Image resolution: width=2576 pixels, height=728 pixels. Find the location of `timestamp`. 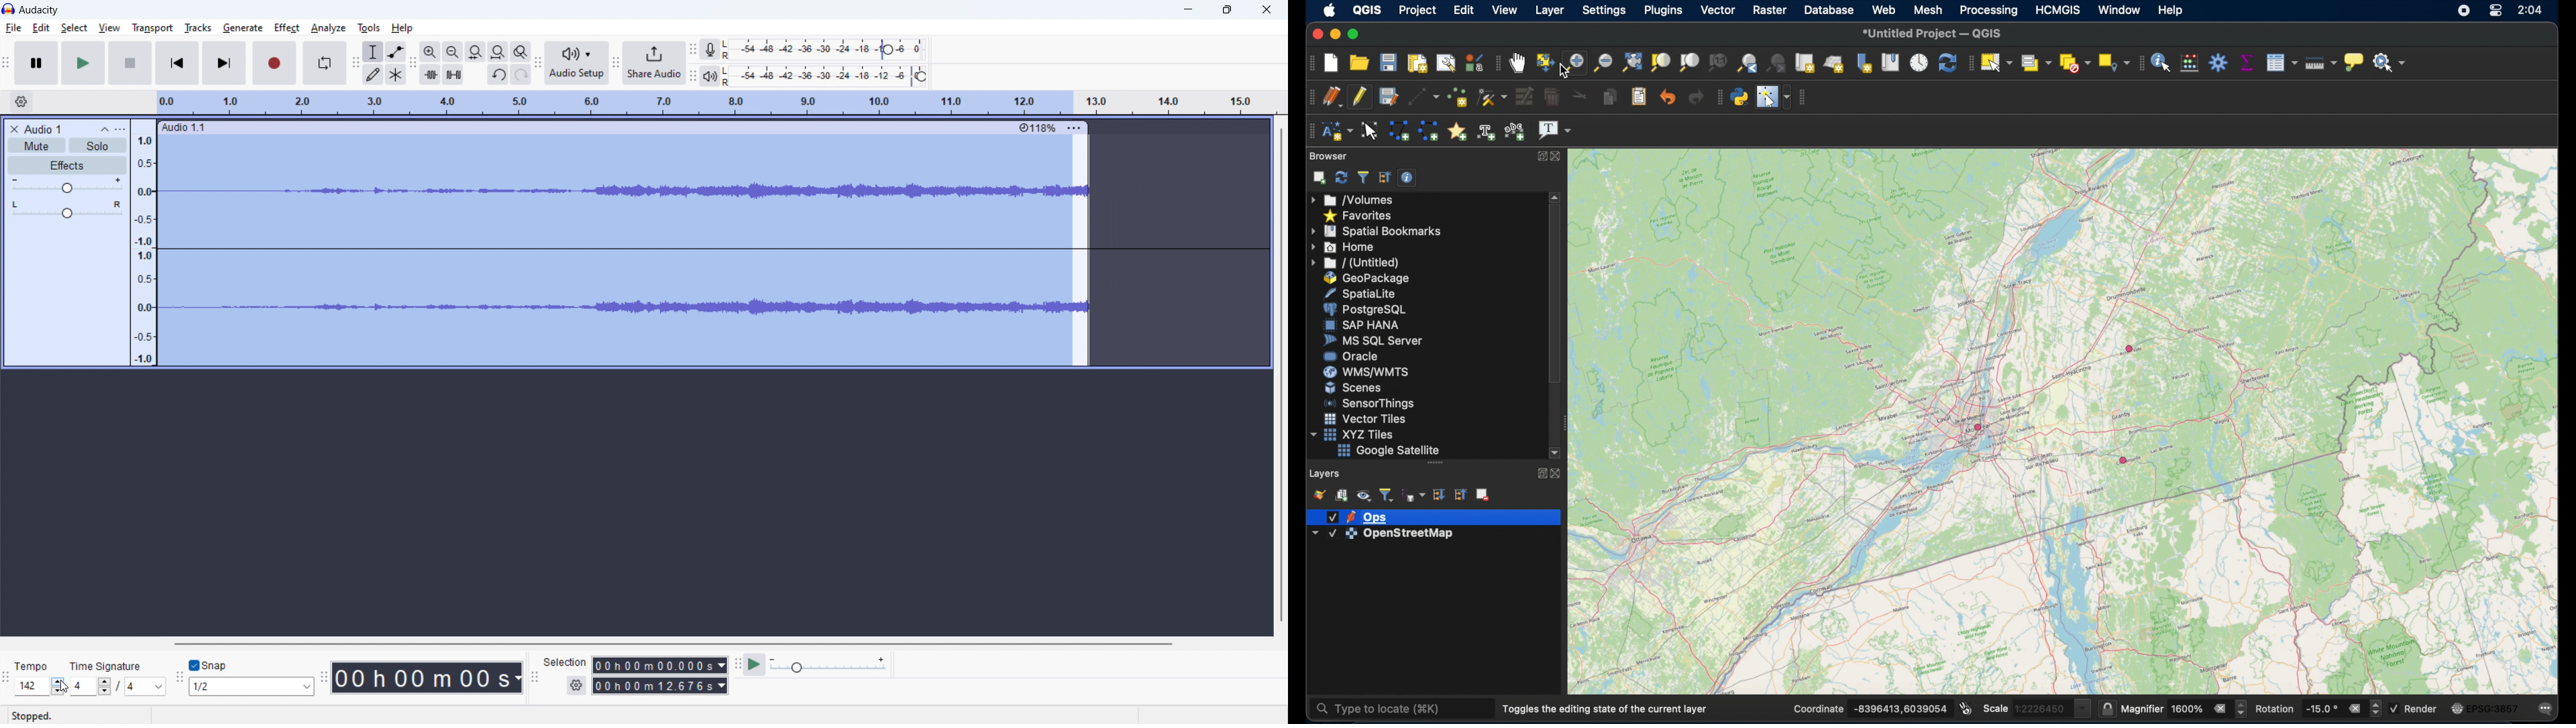

timestamp is located at coordinates (431, 678).